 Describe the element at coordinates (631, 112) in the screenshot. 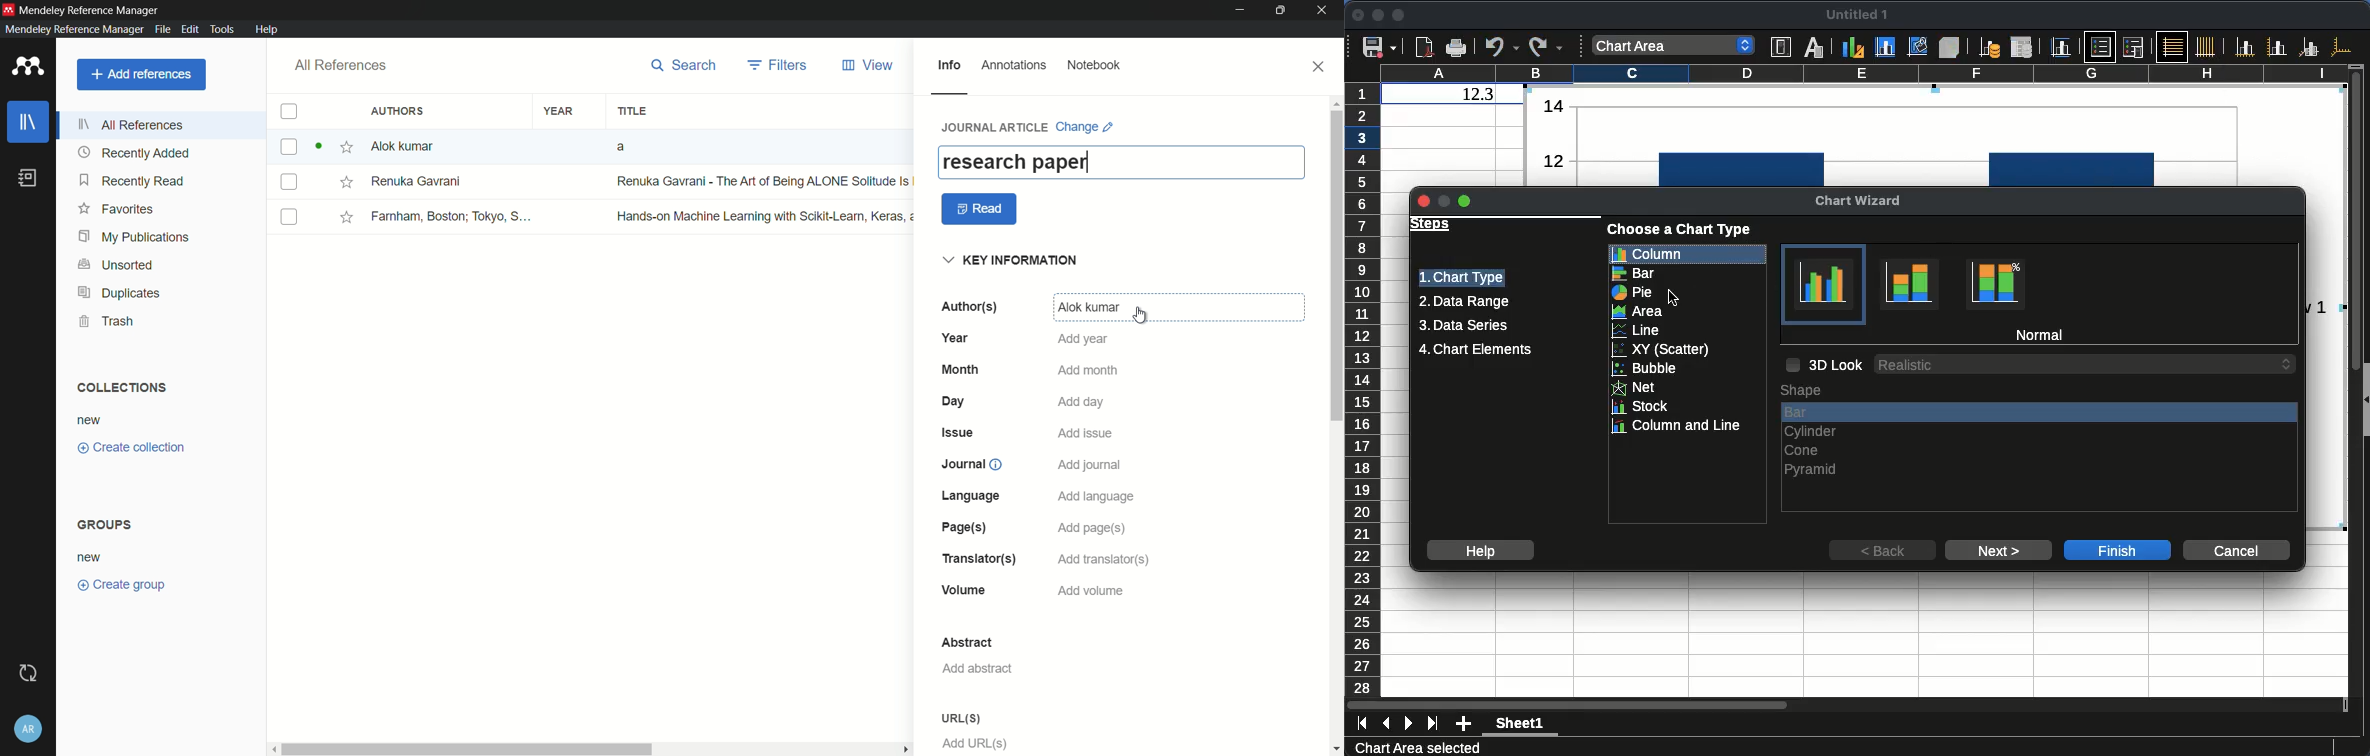

I see `title` at that location.